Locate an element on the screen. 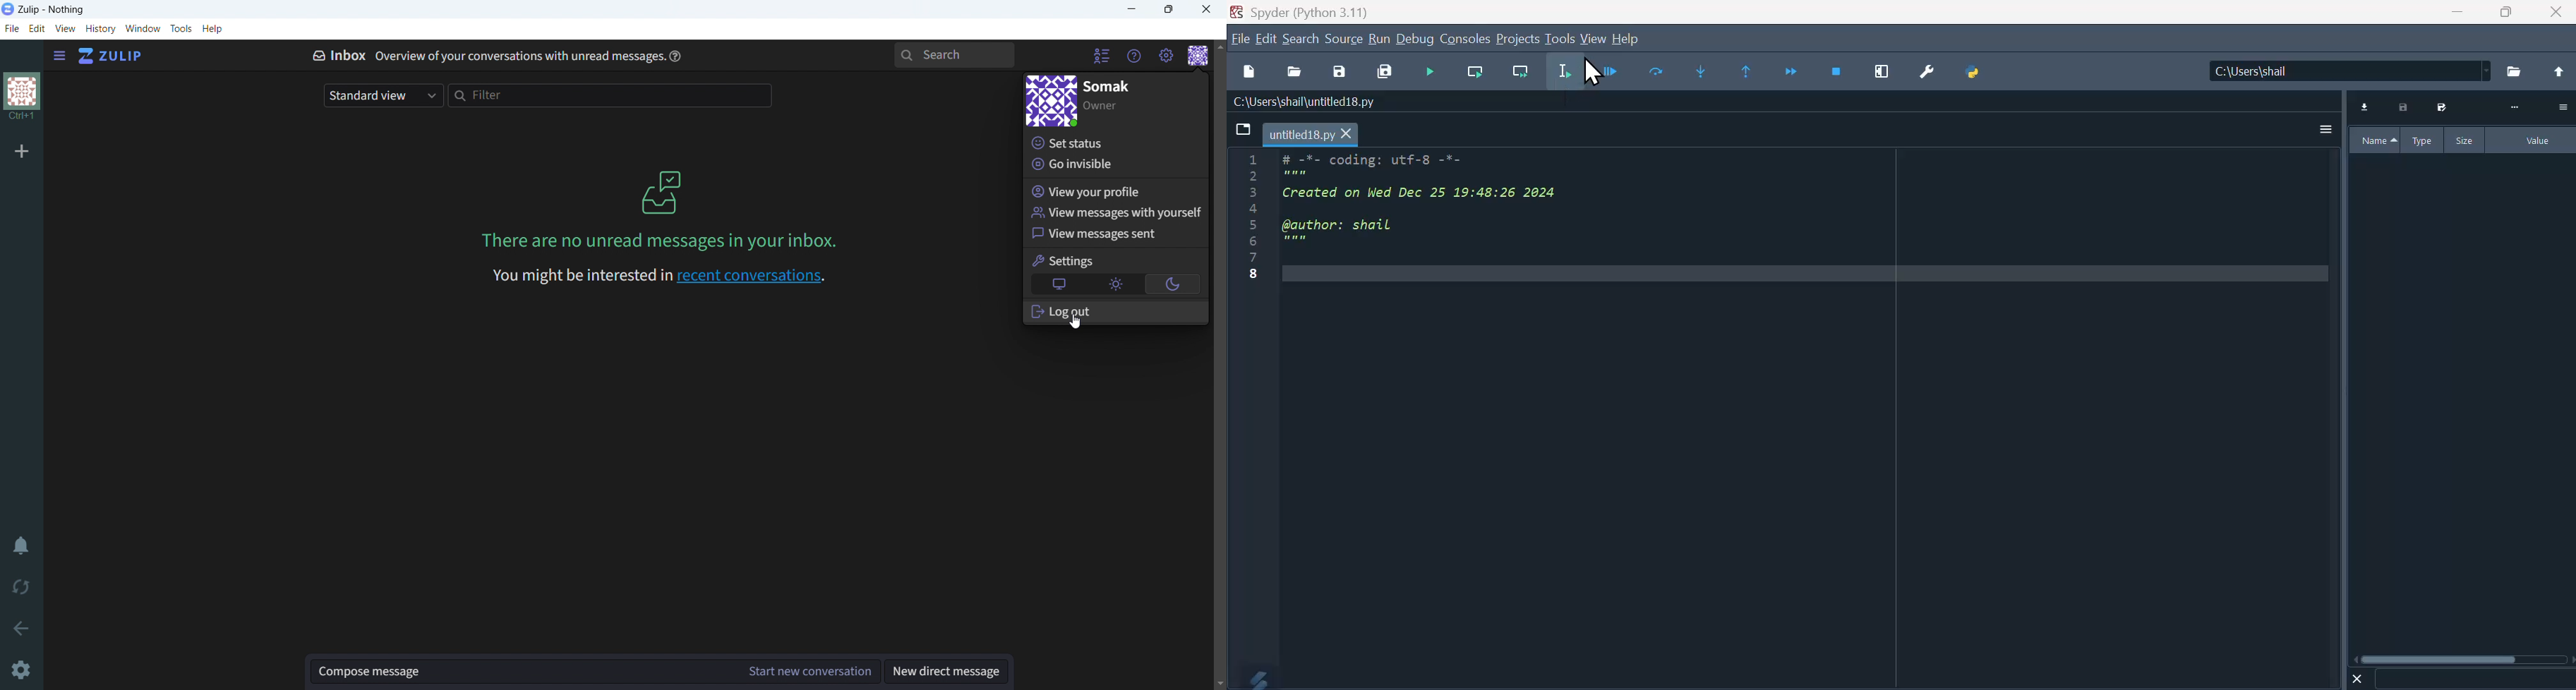  minimize is located at coordinates (2455, 12).